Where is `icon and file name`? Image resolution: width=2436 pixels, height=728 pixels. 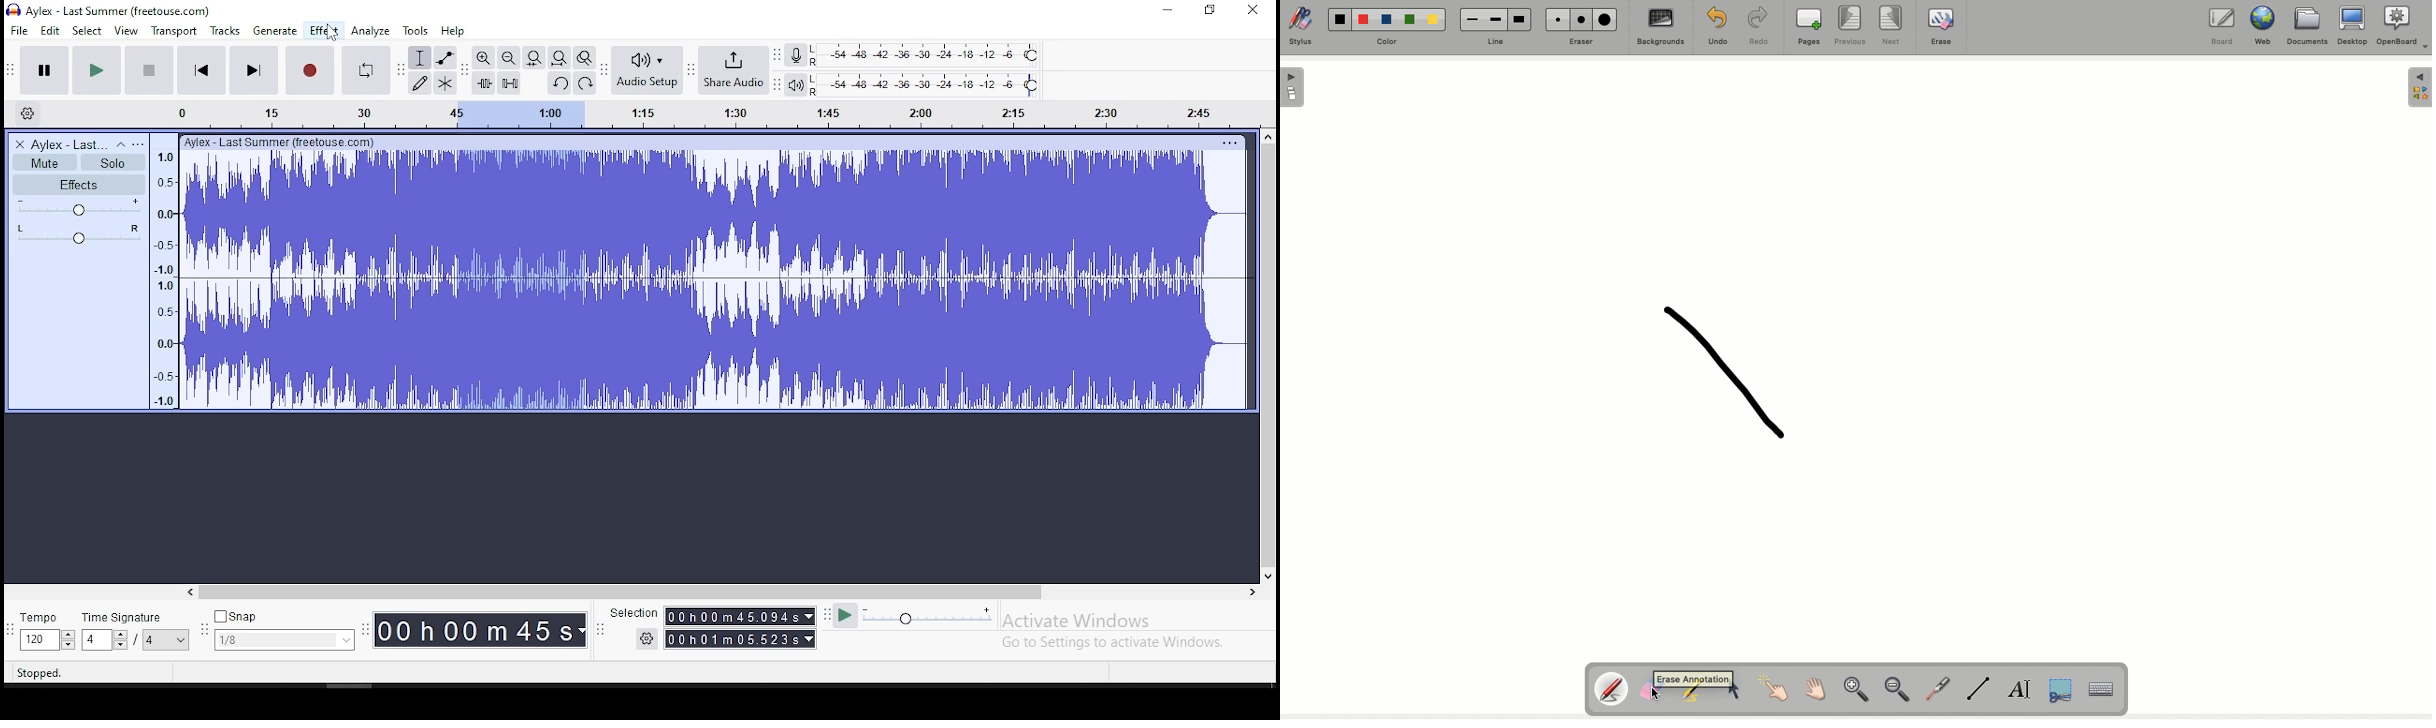
icon and file name is located at coordinates (110, 10).